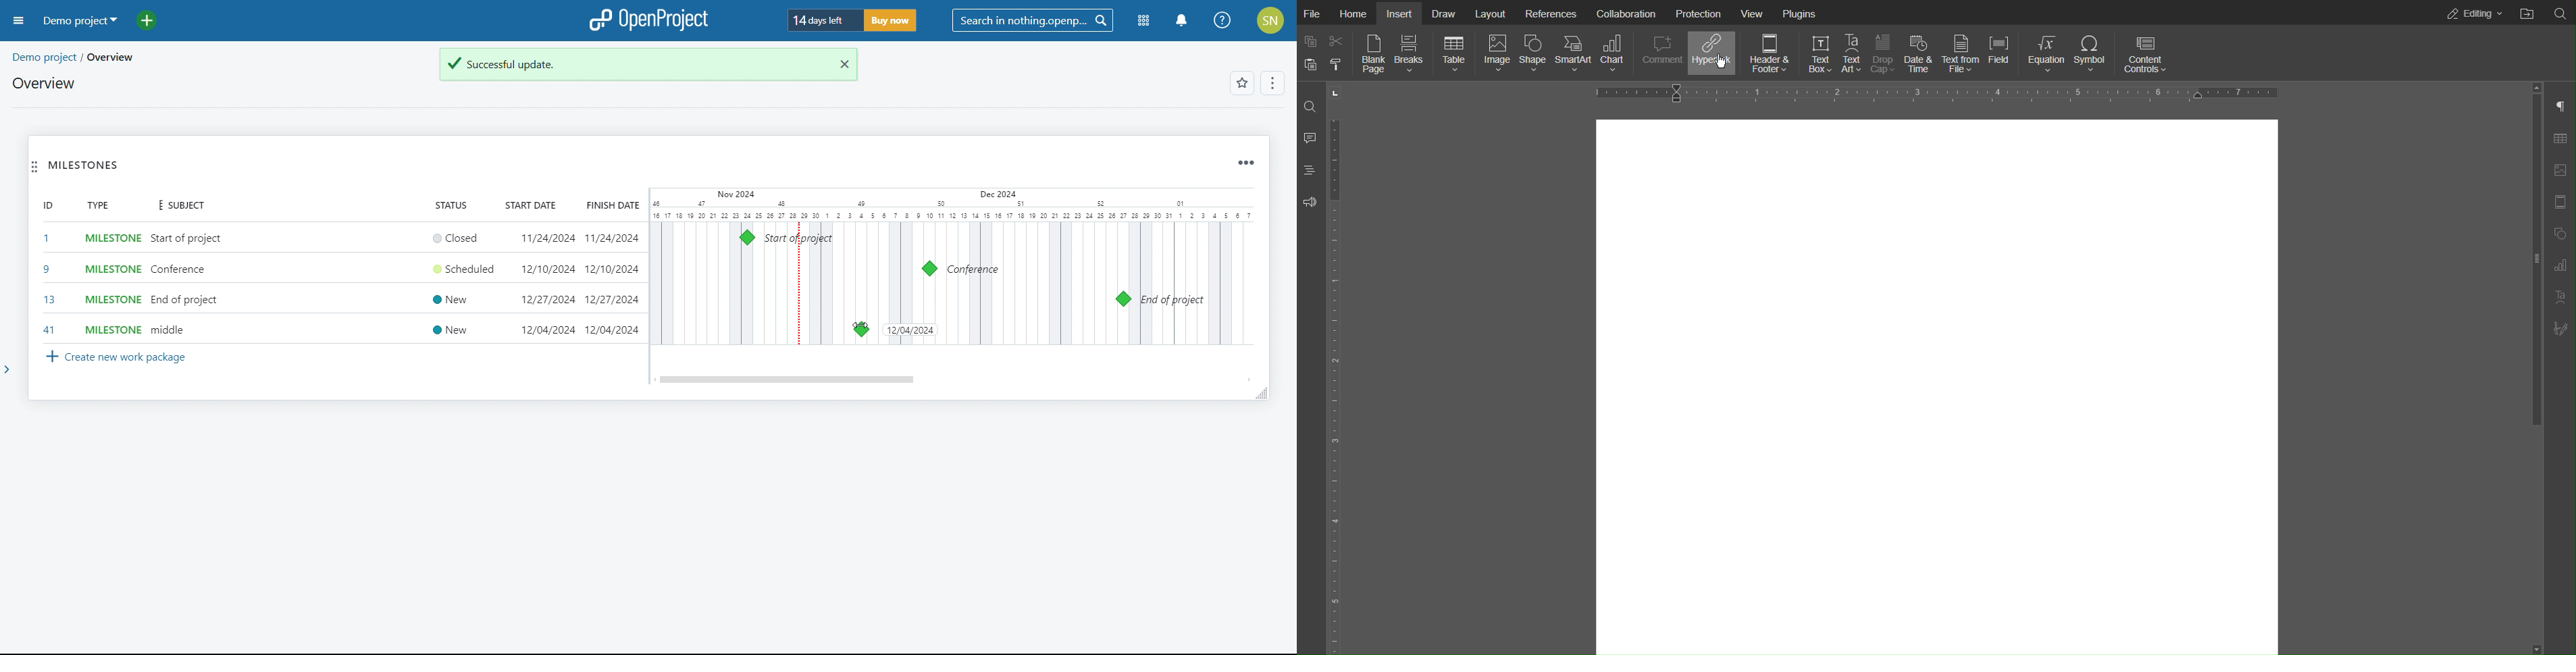 This screenshot has width=2576, height=672. Describe the element at coordinates (1886, 54) in the screenshot. I see `Drop Cap` at that location.